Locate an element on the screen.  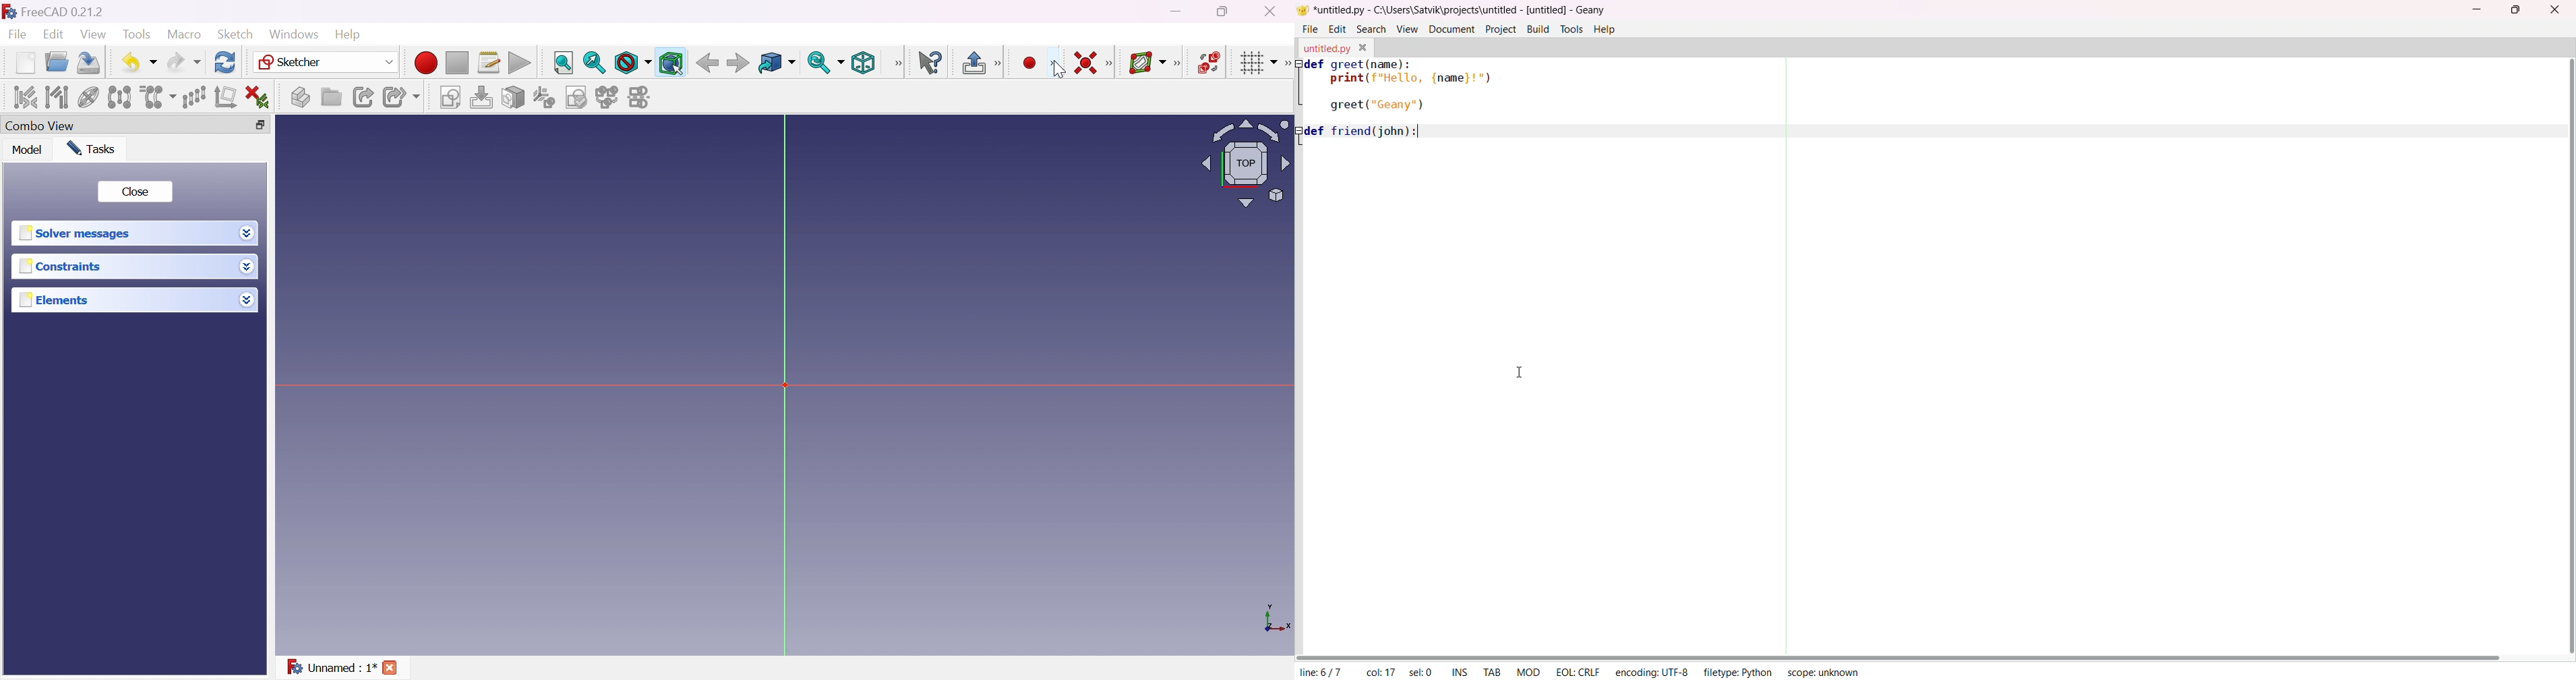
separator is located at coordinates (1782, 350).